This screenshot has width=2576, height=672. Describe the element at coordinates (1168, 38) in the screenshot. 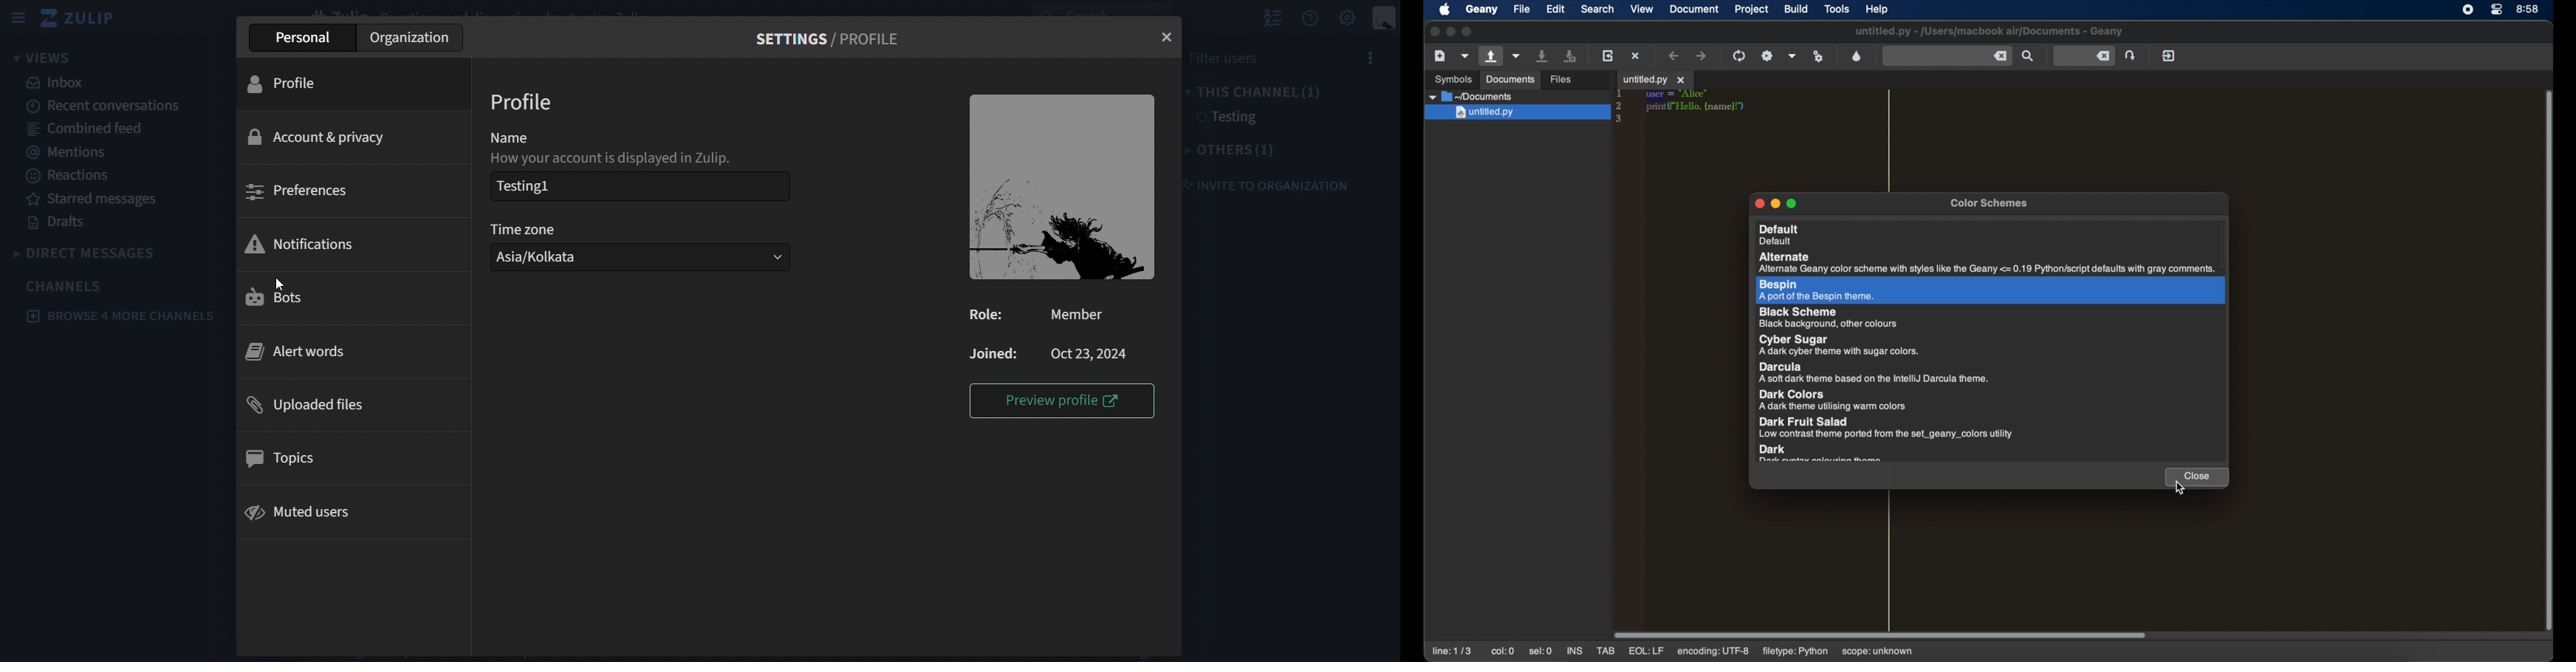

I see `close` at that location.